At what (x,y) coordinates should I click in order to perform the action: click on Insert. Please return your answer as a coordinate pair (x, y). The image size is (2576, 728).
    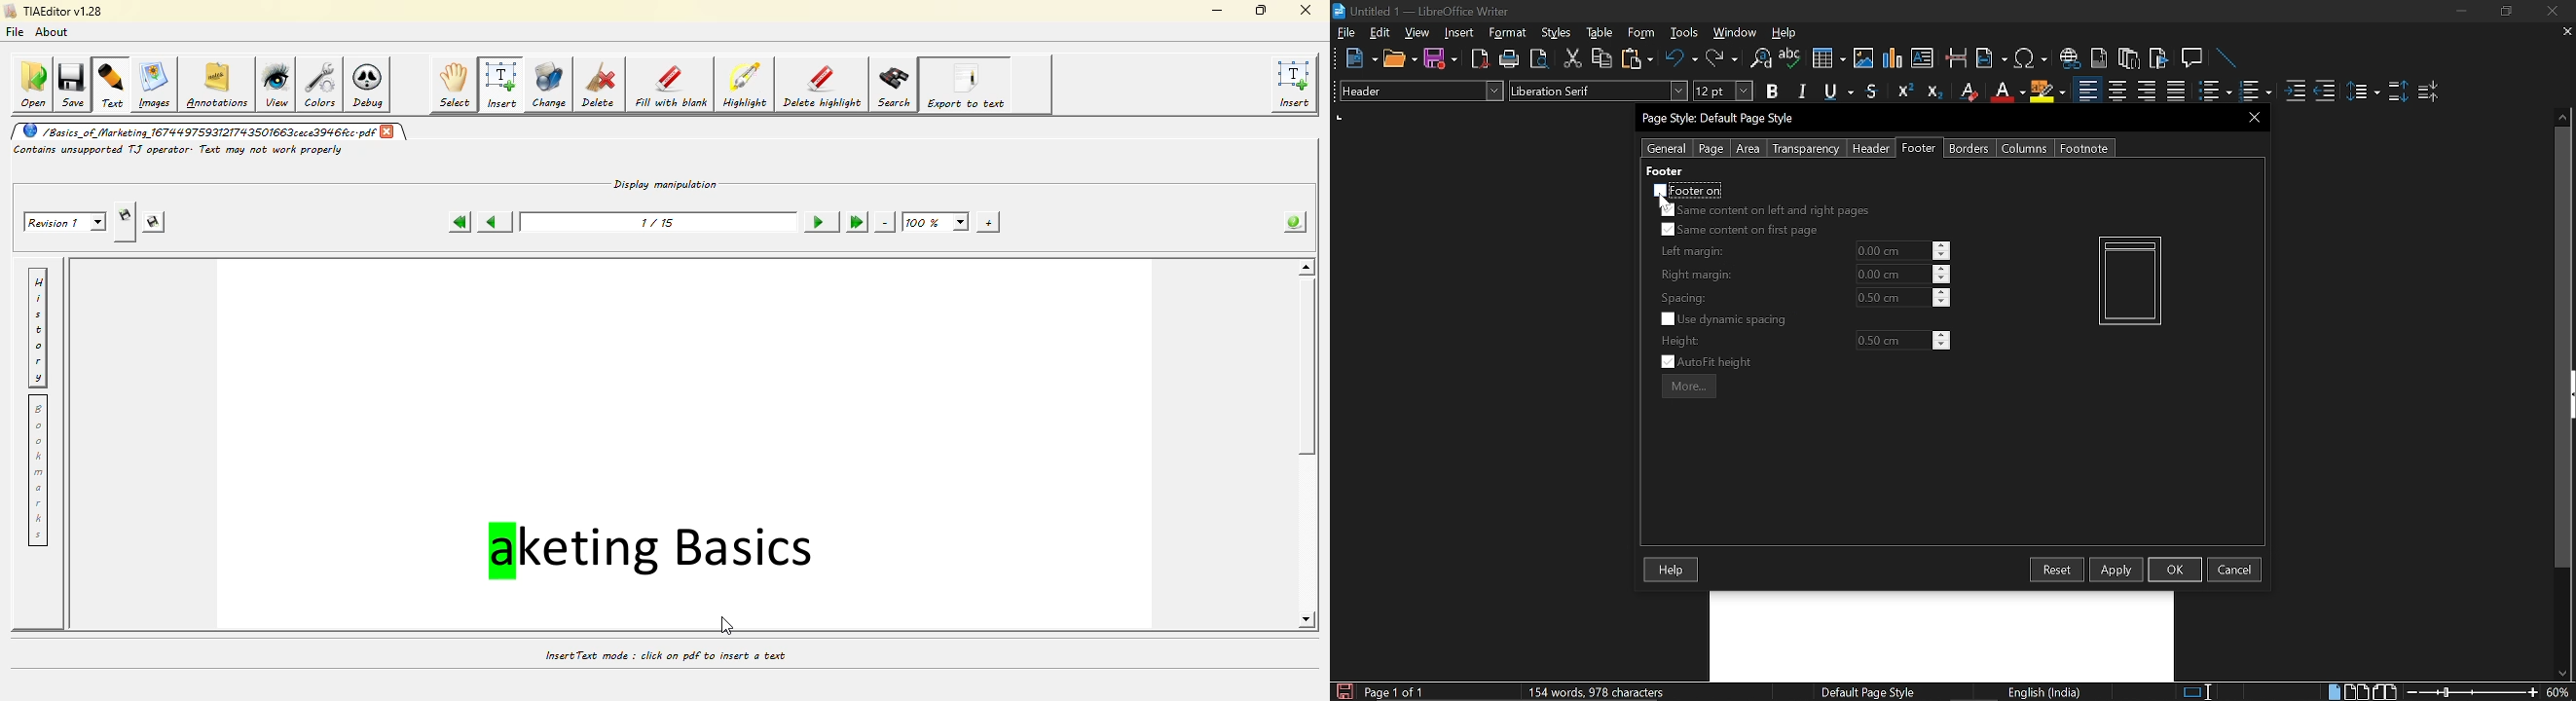
    Looking at the image, I should click on (1463, 32).